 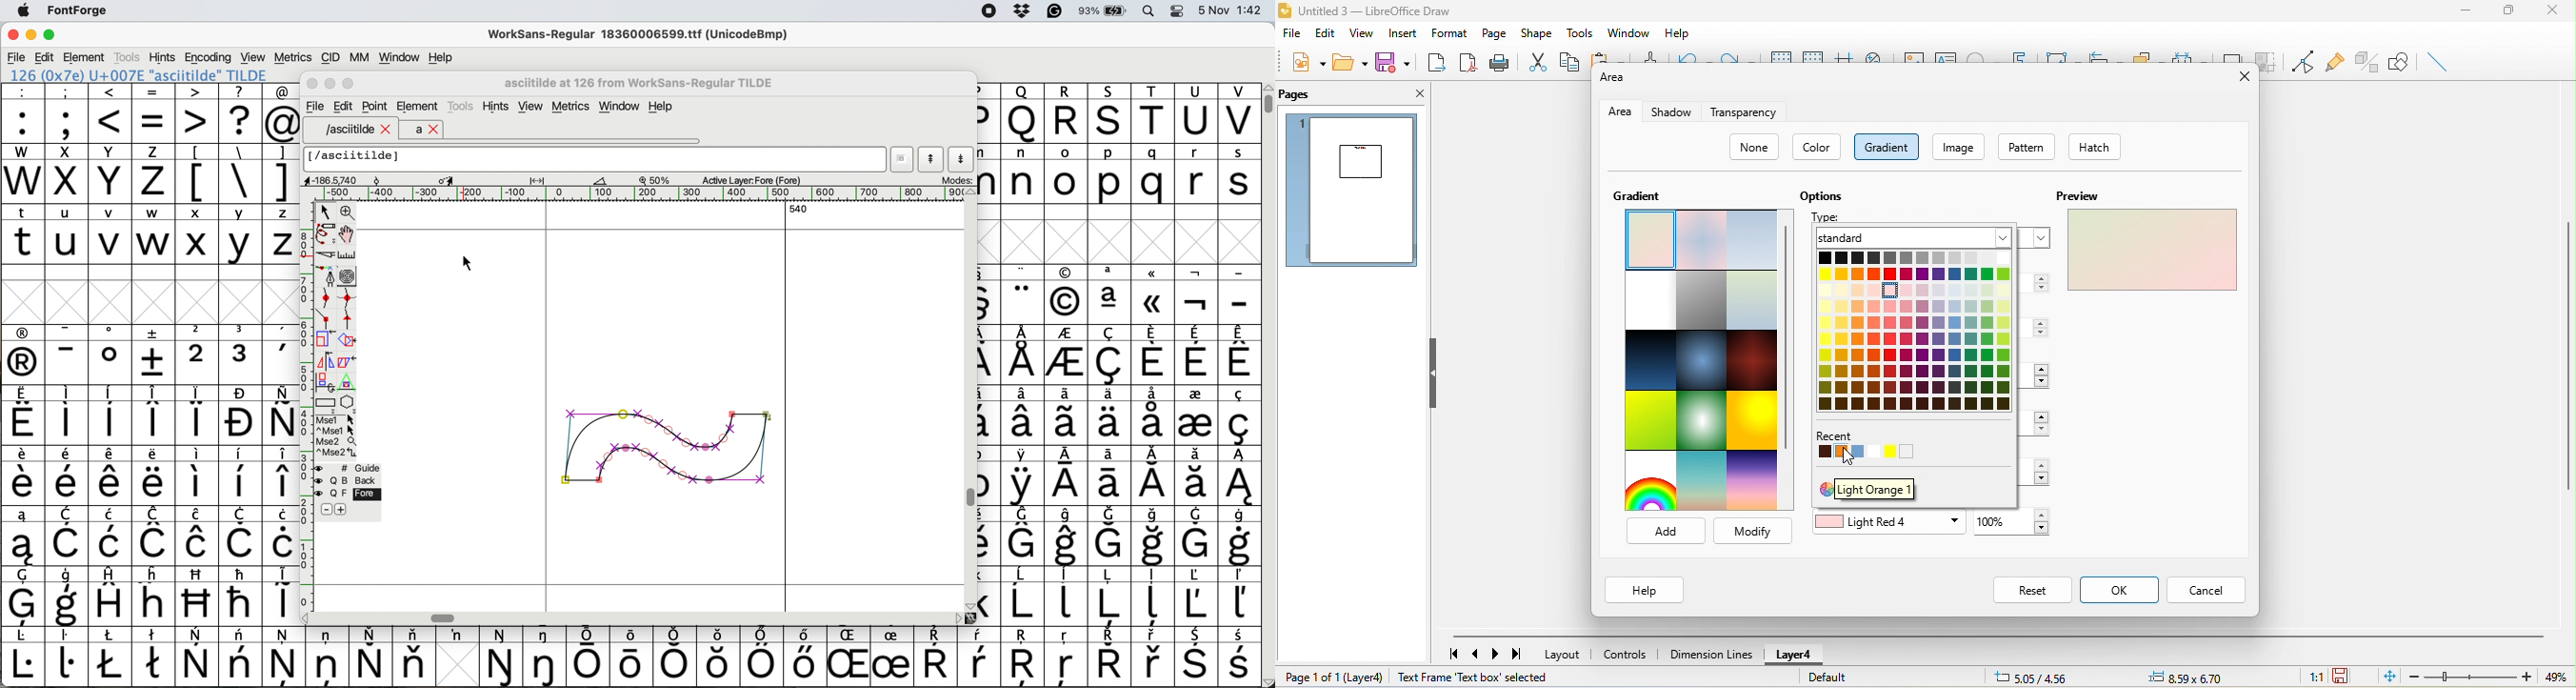 What do you see at coordinates (1982, 54) in the screenshot?
I see `special character` at bounding box center [1982, 54].